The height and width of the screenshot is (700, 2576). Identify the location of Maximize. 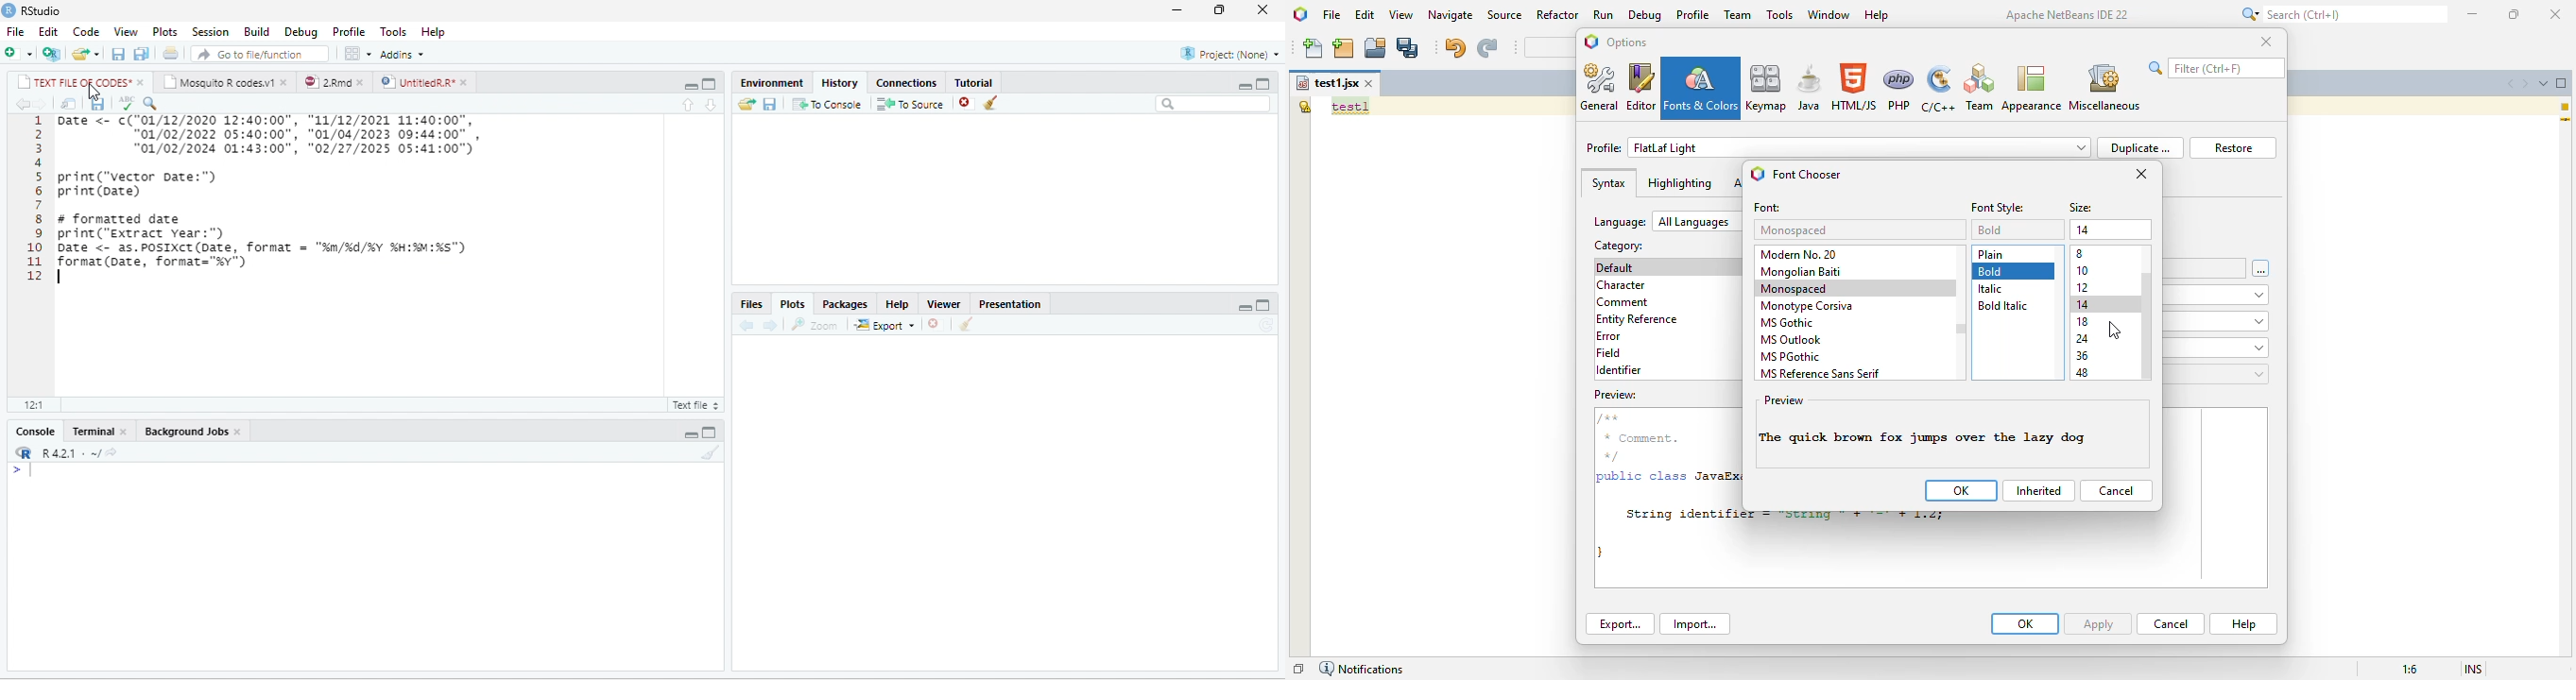
(1263, 84).